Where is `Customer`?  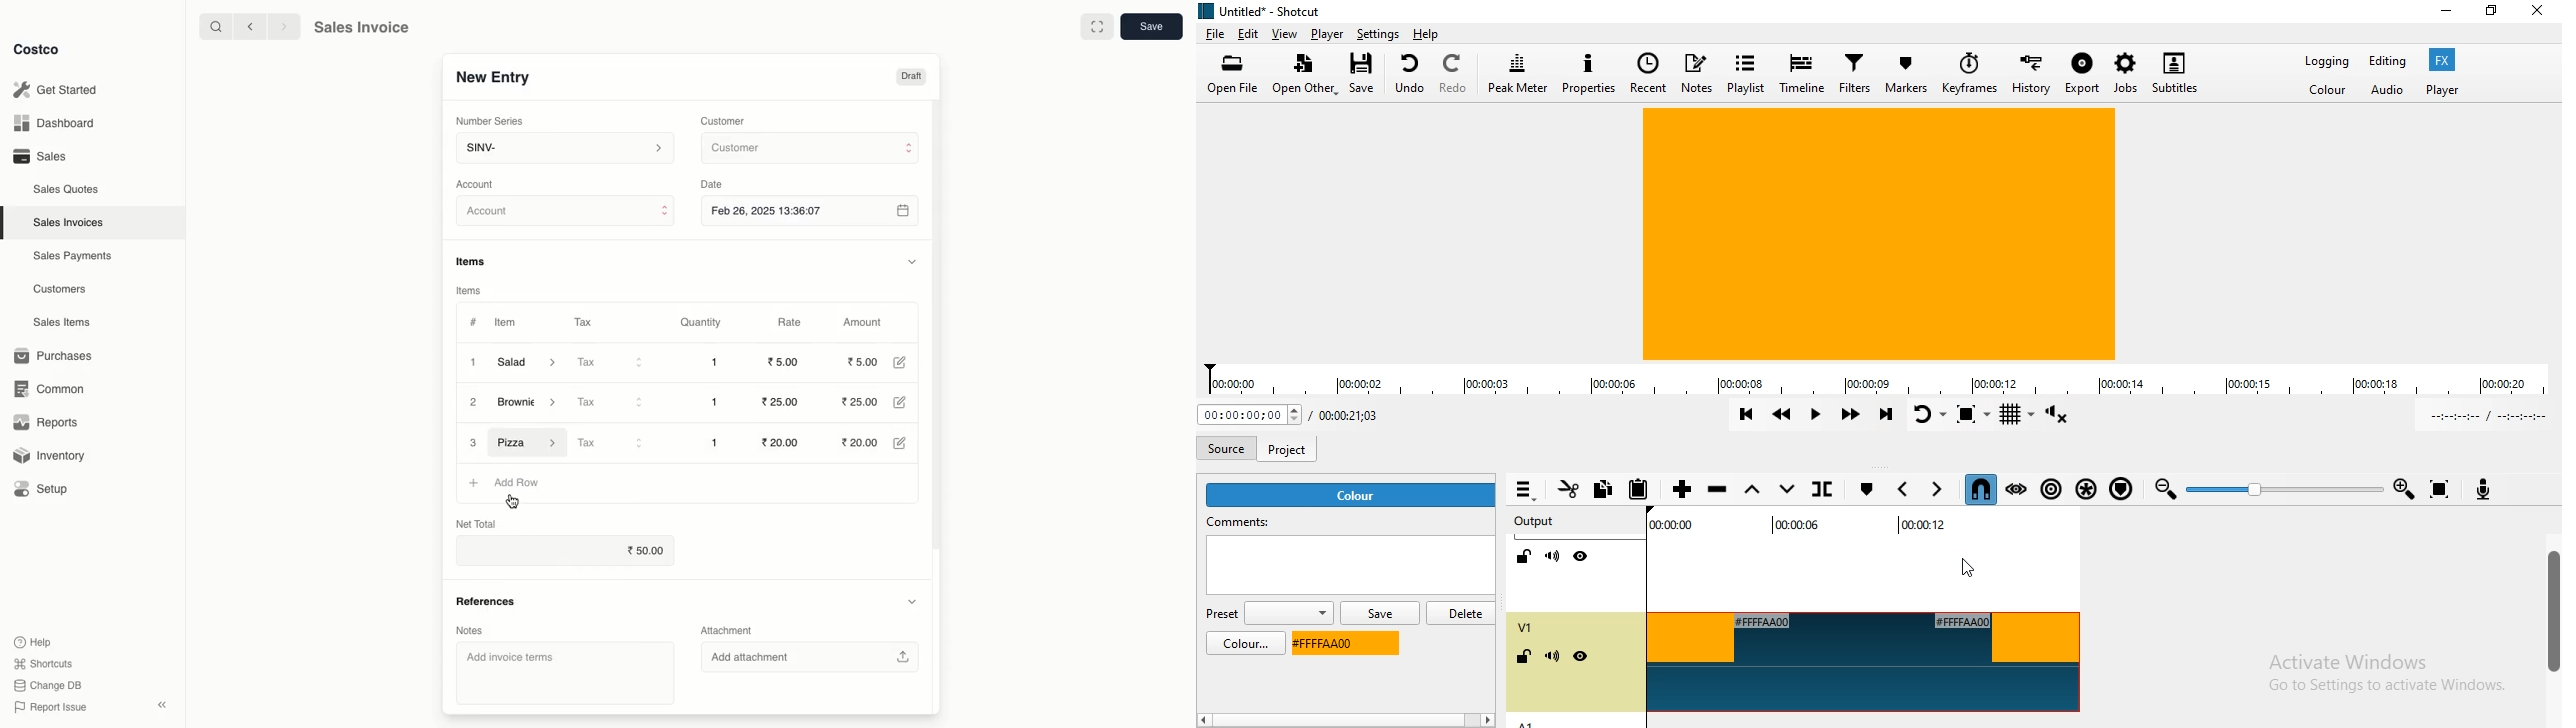 Customer is located at coordinates (809, 149).